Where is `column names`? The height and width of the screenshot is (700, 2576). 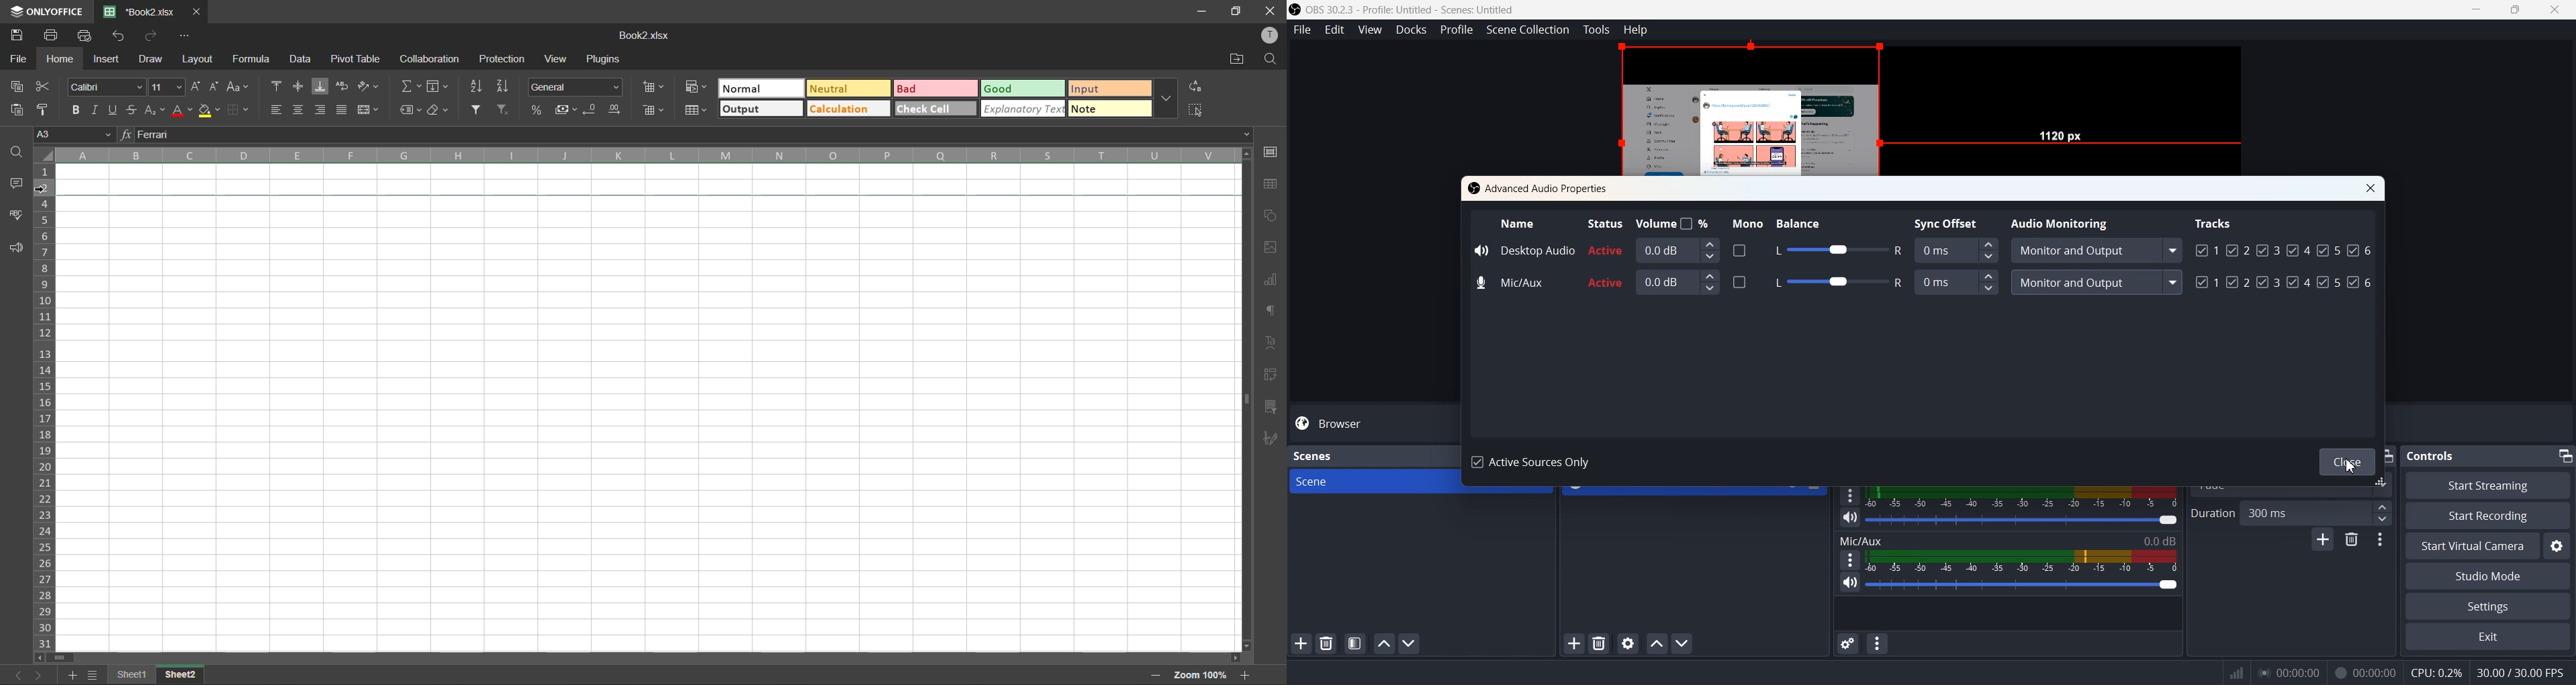
column names is located at coordinates (646, 155).